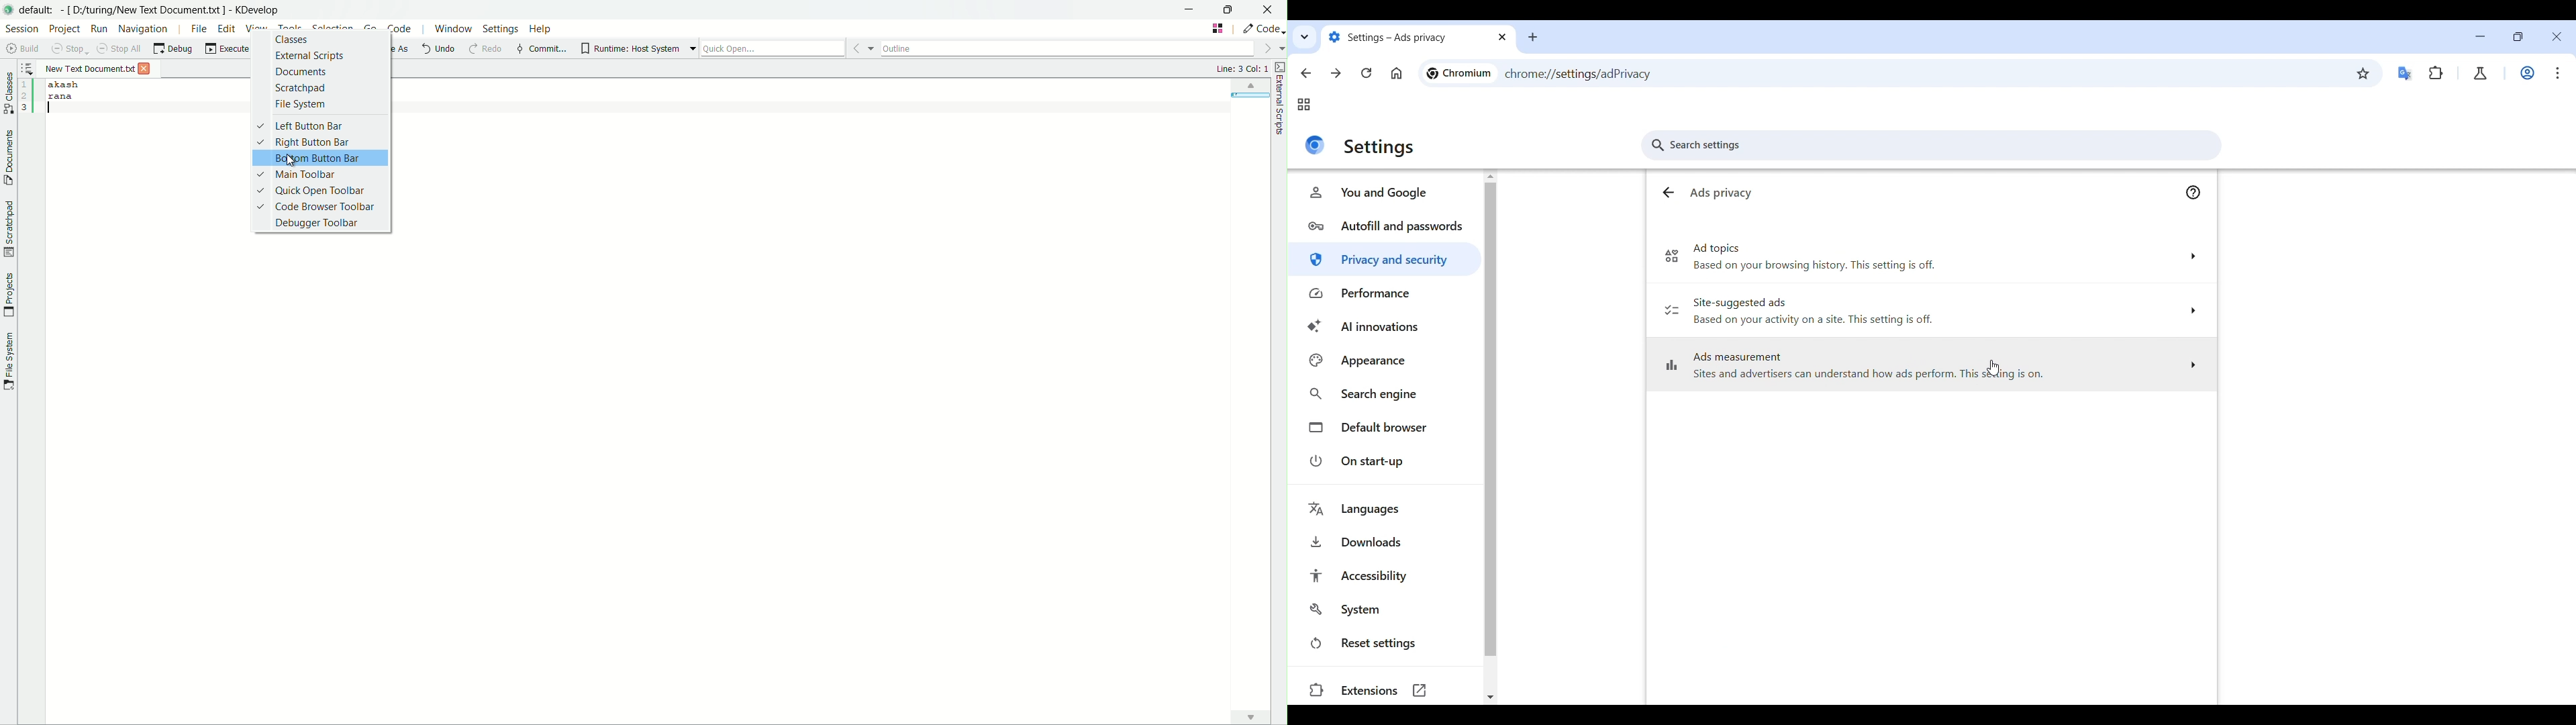  What do you see at coordinates (1532, 37) in the screenshot?
I see `Add new tab` at bounding box center [1532, 37].